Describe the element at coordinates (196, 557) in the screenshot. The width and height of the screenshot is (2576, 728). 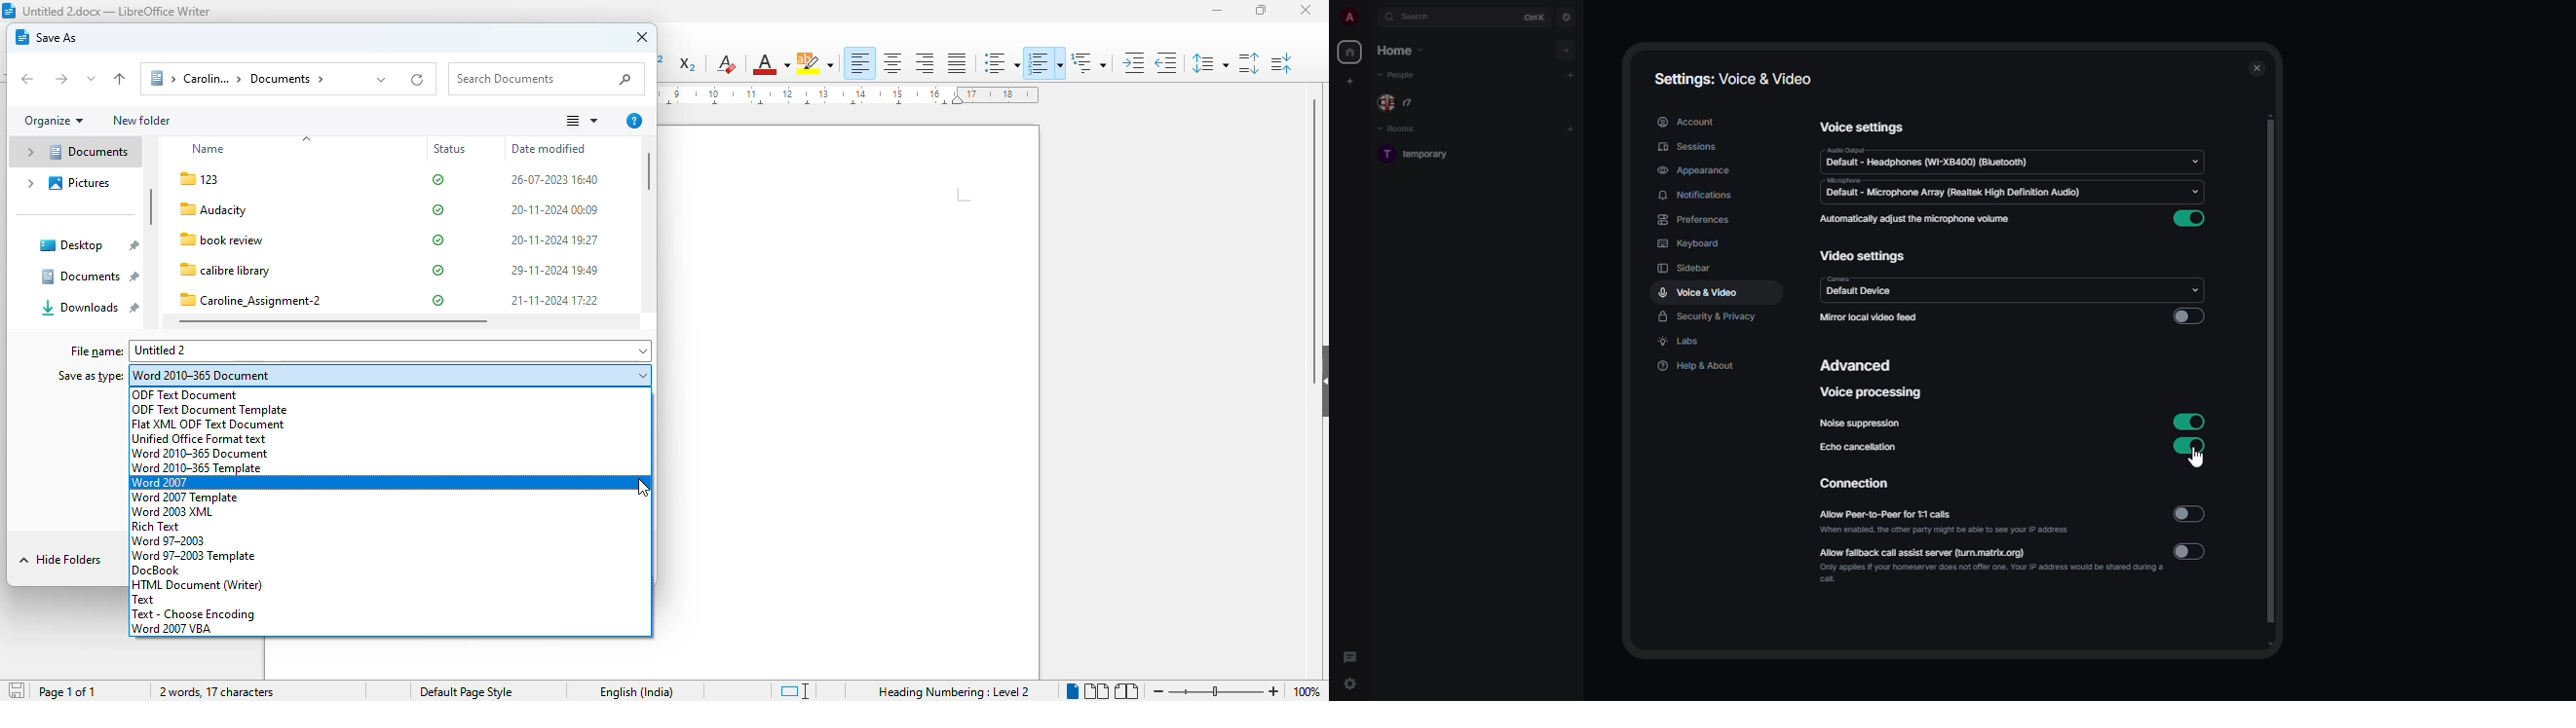
I see `word 97-2003 template` at that location.